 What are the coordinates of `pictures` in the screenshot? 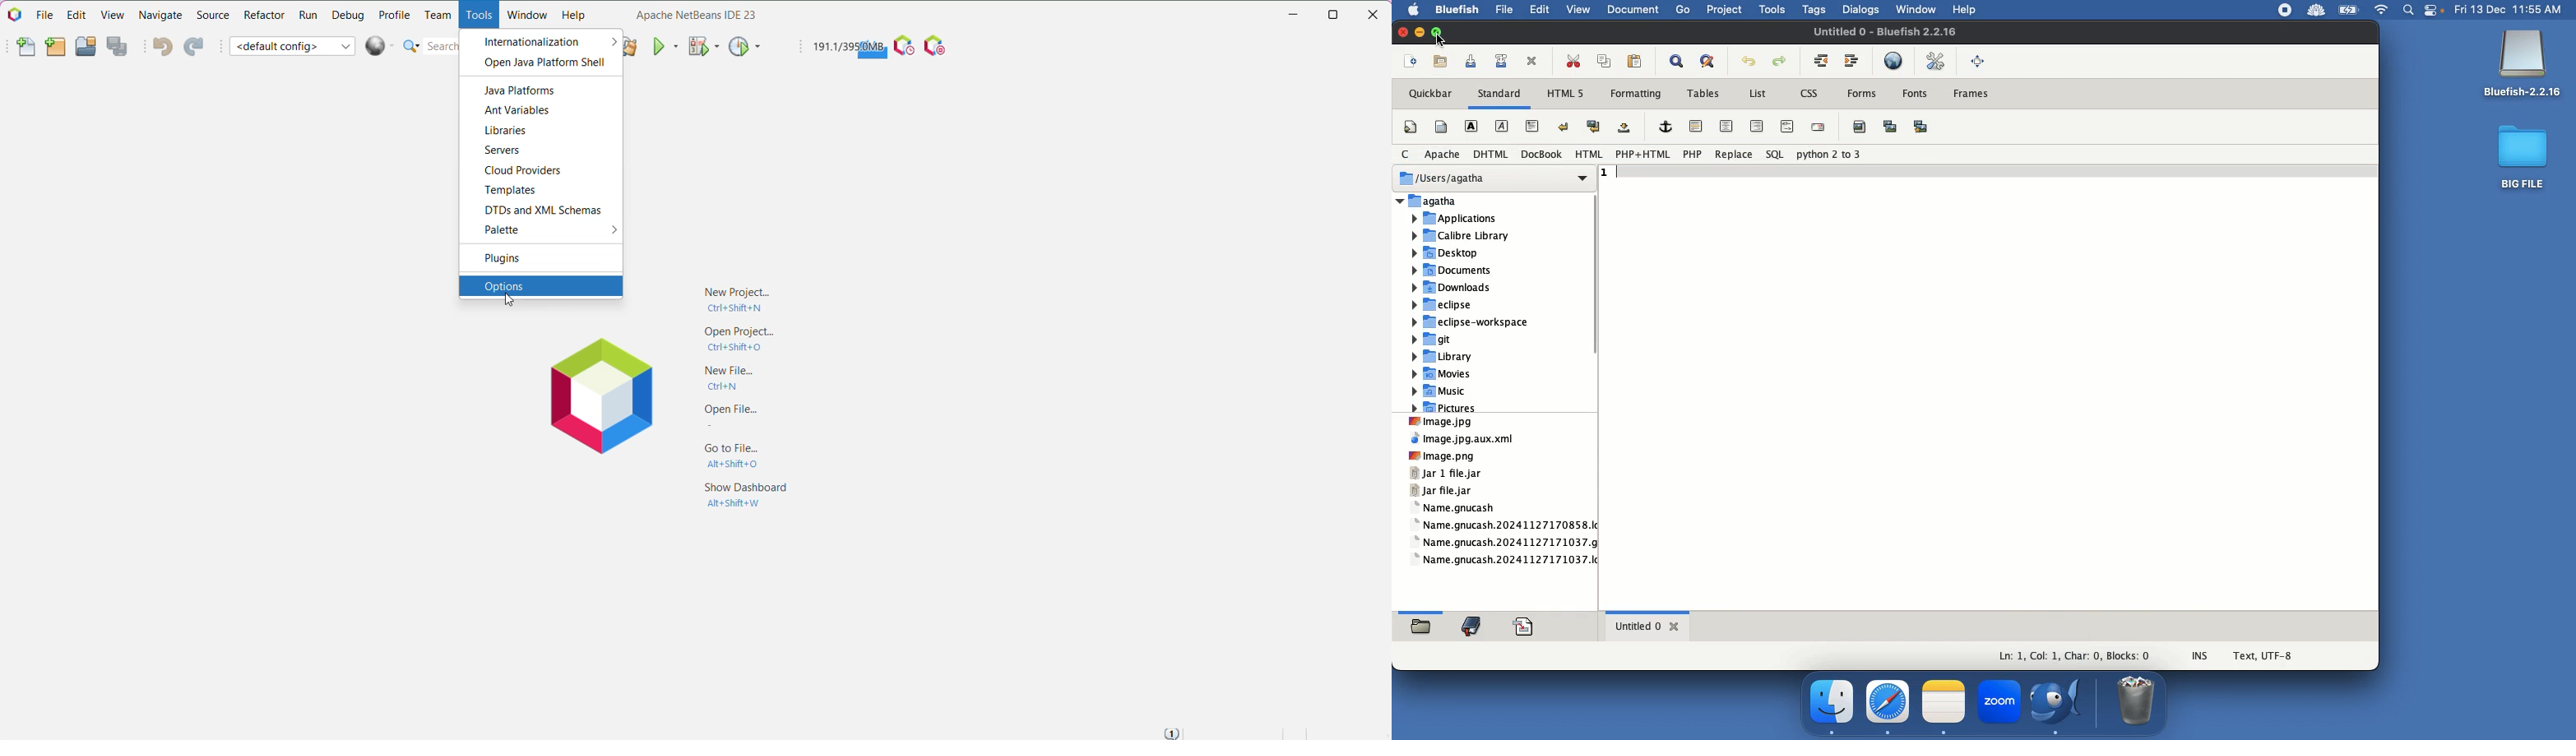 It's located at (1448, 409).